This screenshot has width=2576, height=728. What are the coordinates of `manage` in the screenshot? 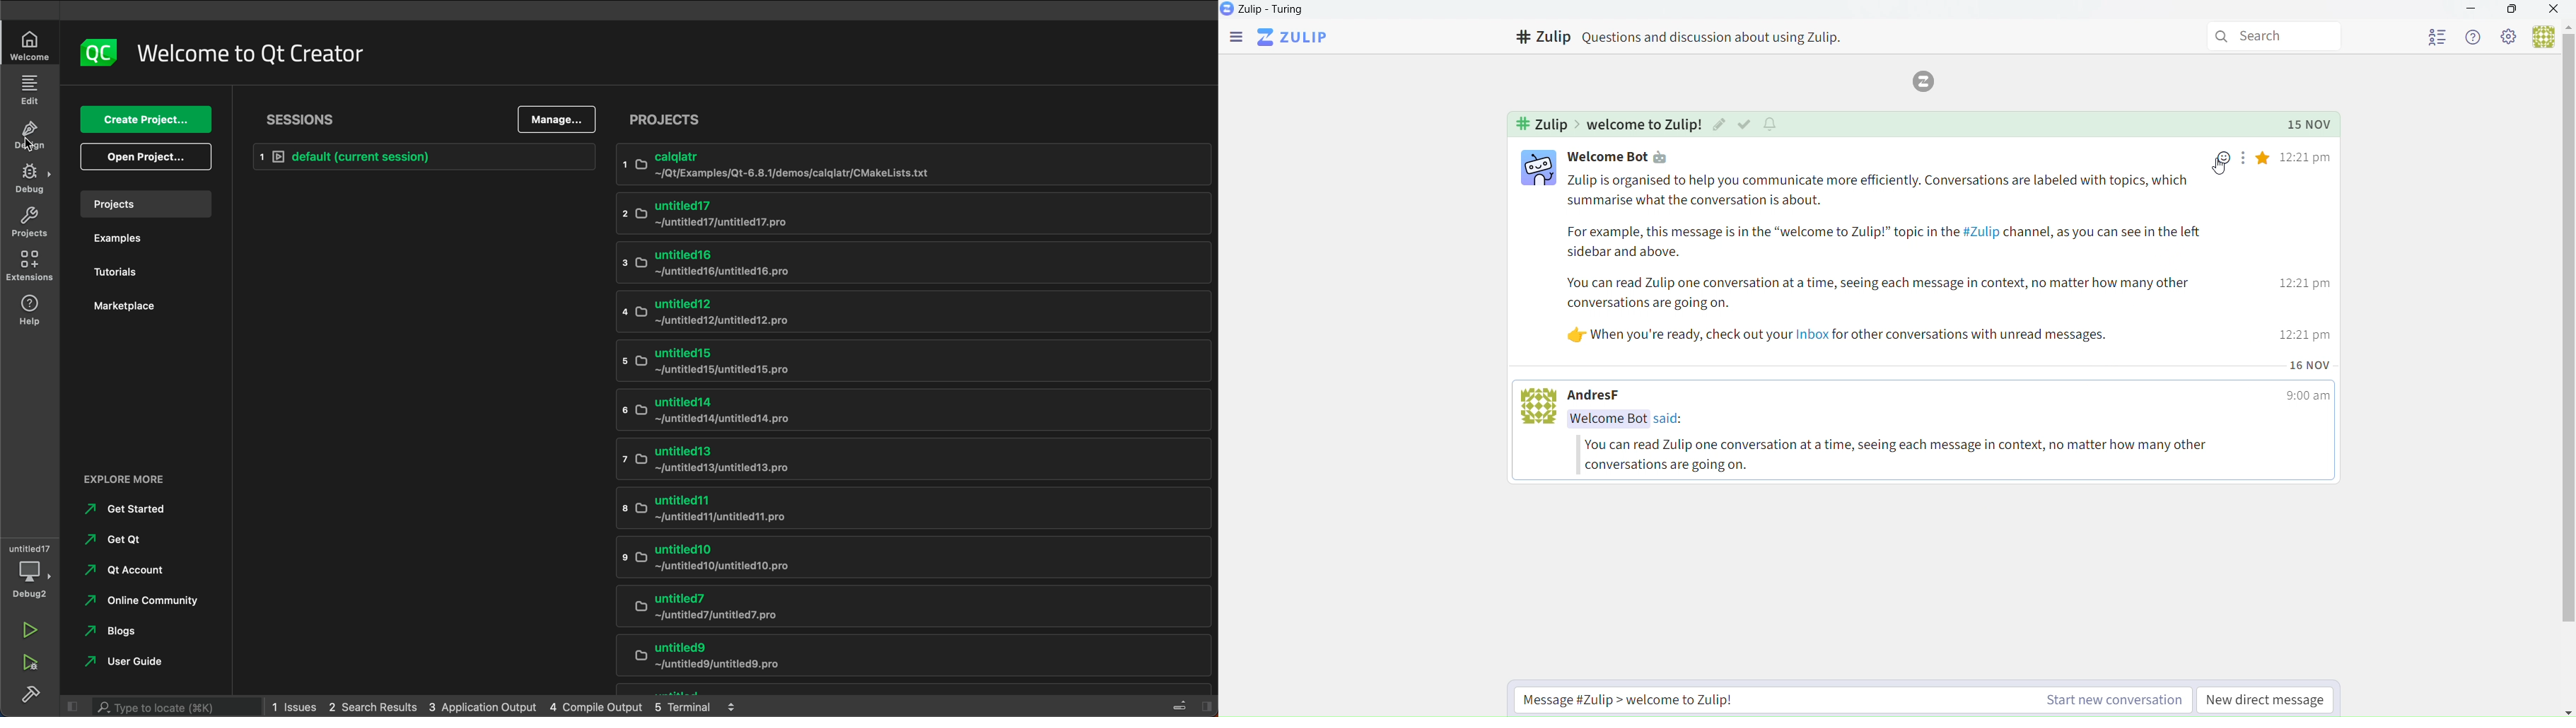 It's located at (558, 120).